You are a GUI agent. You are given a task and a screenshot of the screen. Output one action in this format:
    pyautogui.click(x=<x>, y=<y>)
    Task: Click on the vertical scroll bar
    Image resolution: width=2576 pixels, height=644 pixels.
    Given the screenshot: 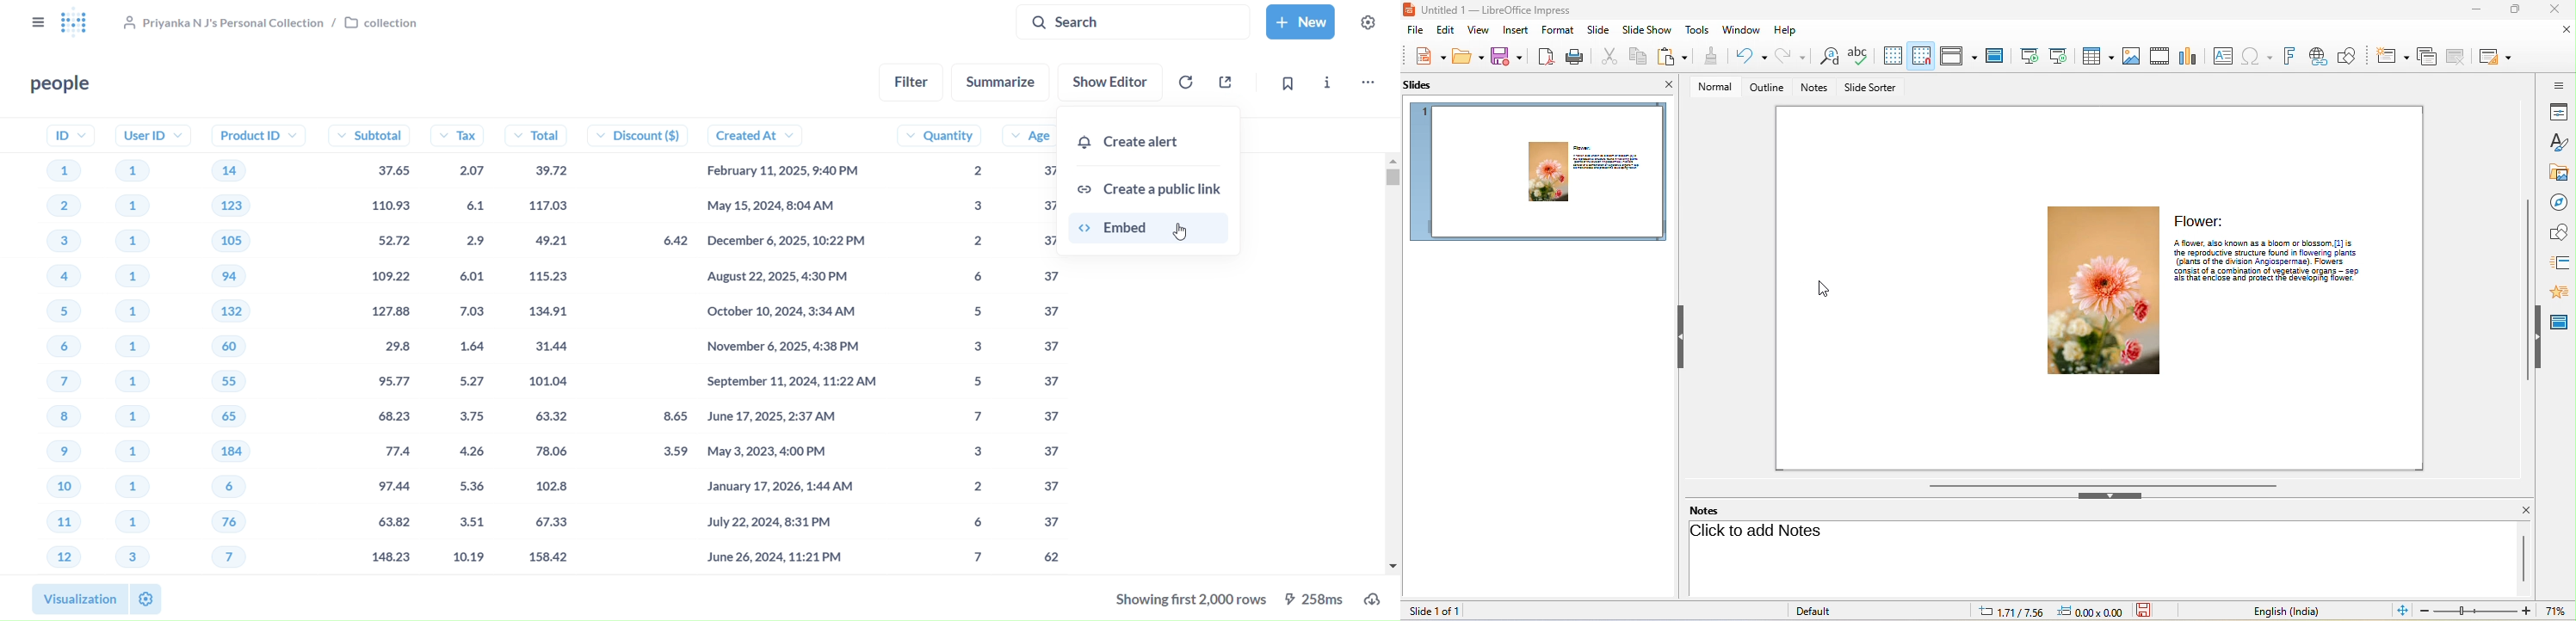 What is the action you would take?
    pyautogui.click(x=2525, y=289)
    